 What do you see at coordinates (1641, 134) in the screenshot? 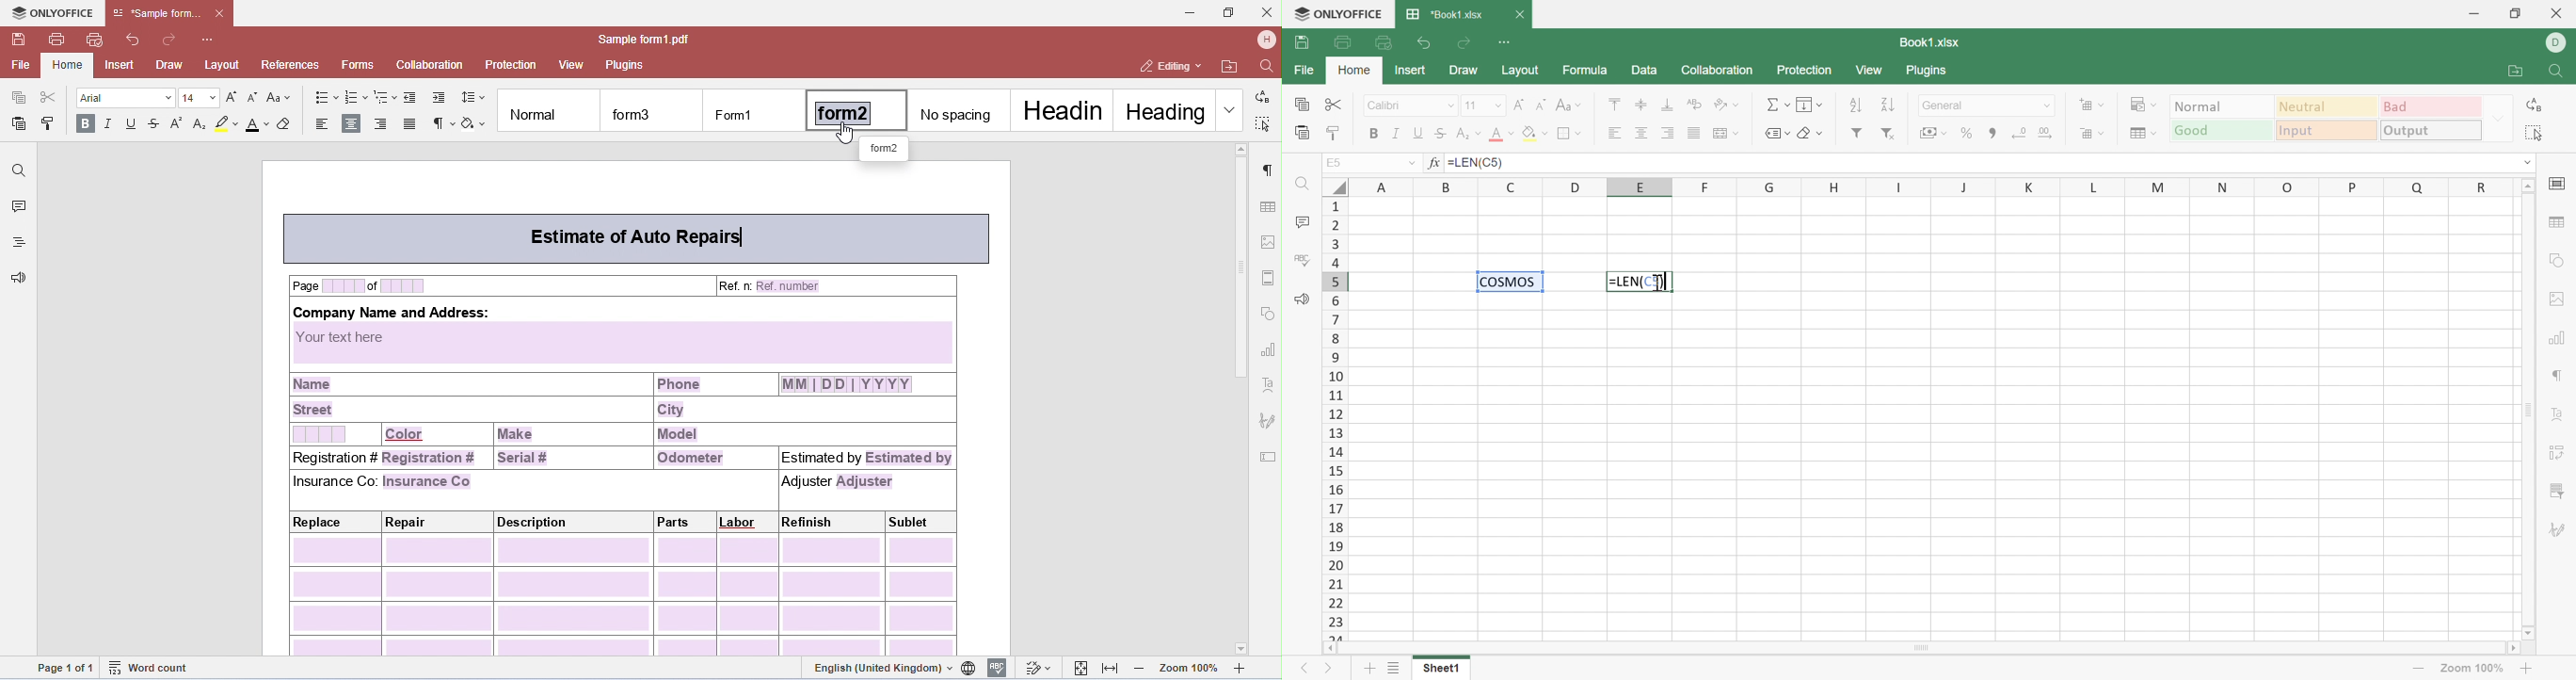
I see `Align center` at bounding box center [1641, 134].